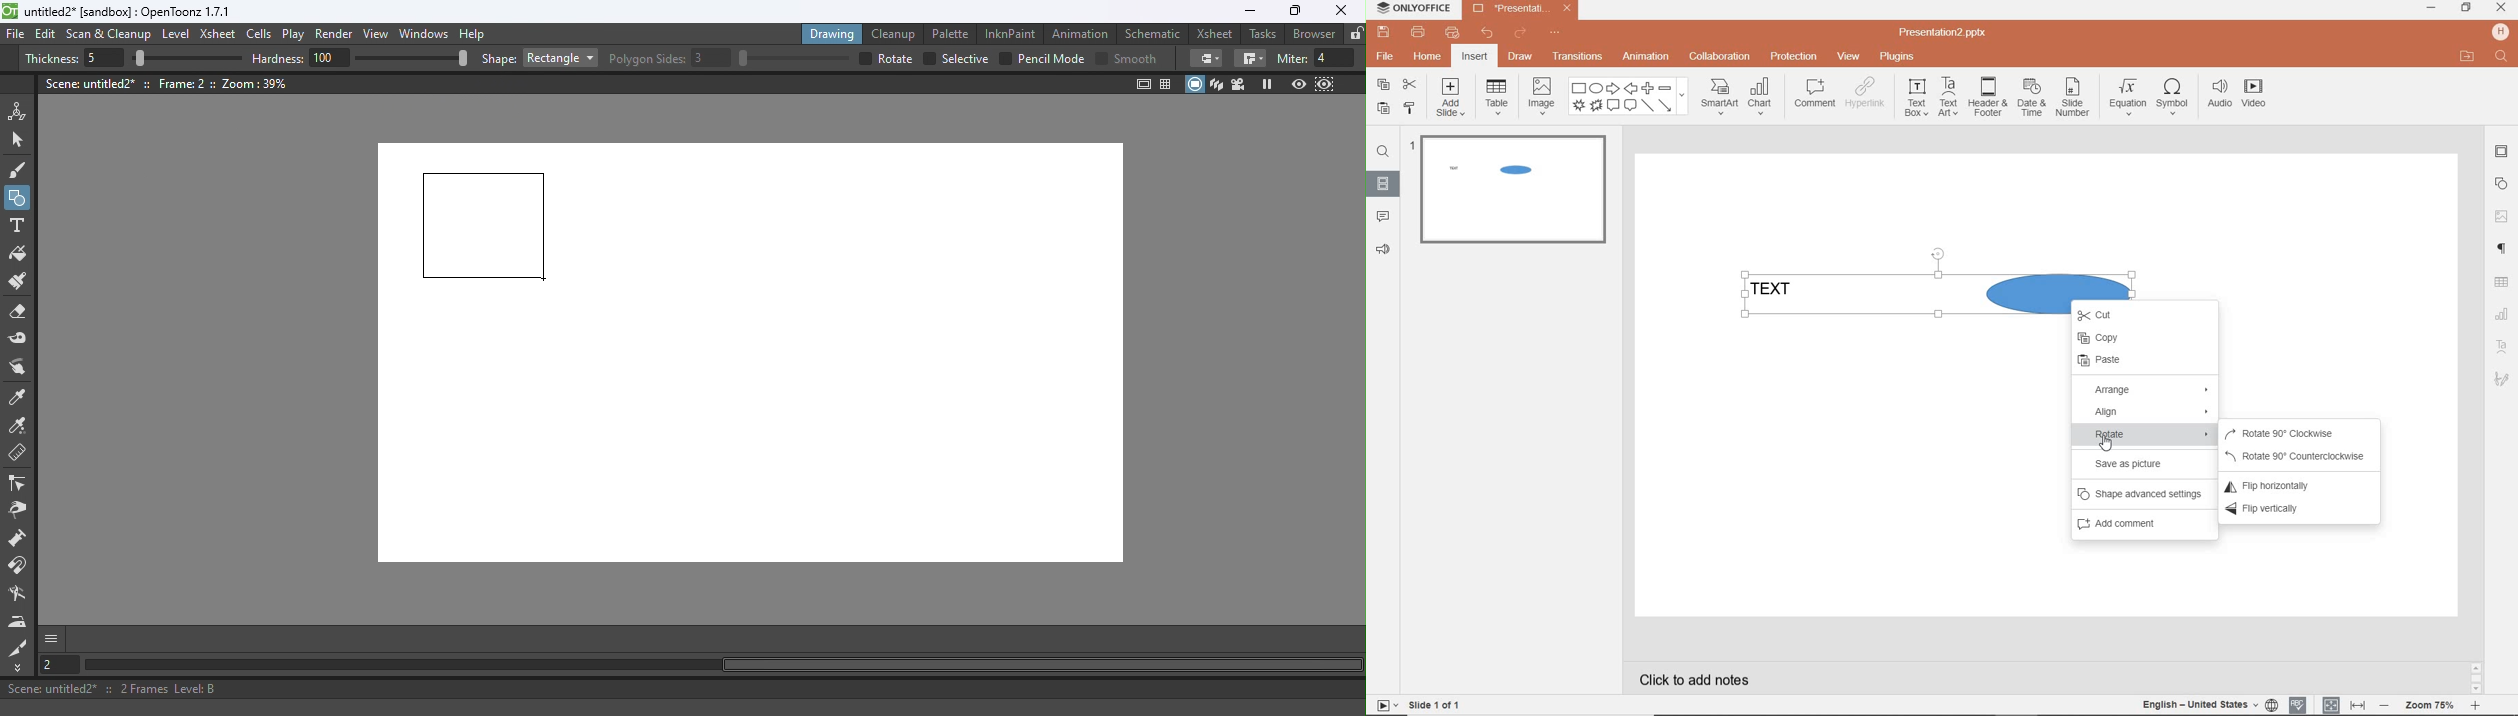 Image resolution: width=2520 pixels, height=728 pixels. What do you see at coordinates (1495, 97) in the screenshot?
I see `table` at bounding box center [1495, 97].